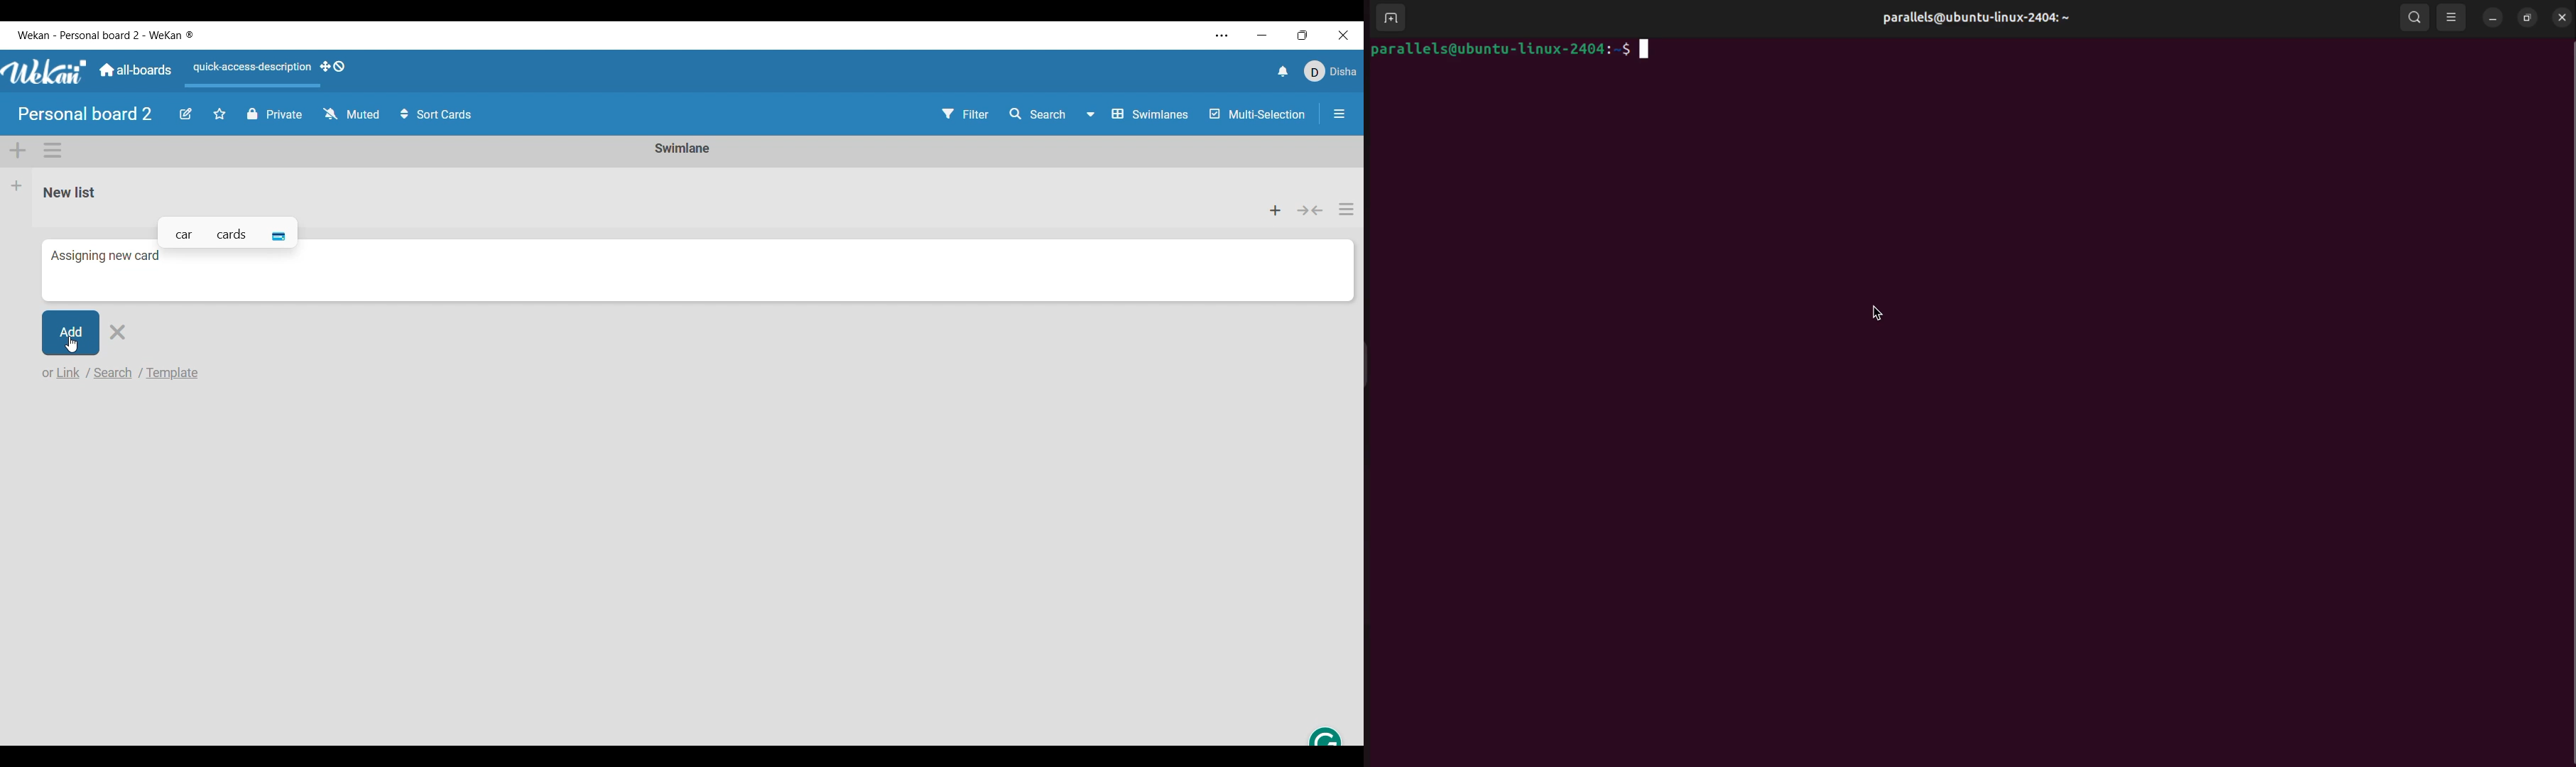  What do you see at coordinates (1262, 36) in the screenshot?
I see `Minimize` at bounding box center [1262, 36].